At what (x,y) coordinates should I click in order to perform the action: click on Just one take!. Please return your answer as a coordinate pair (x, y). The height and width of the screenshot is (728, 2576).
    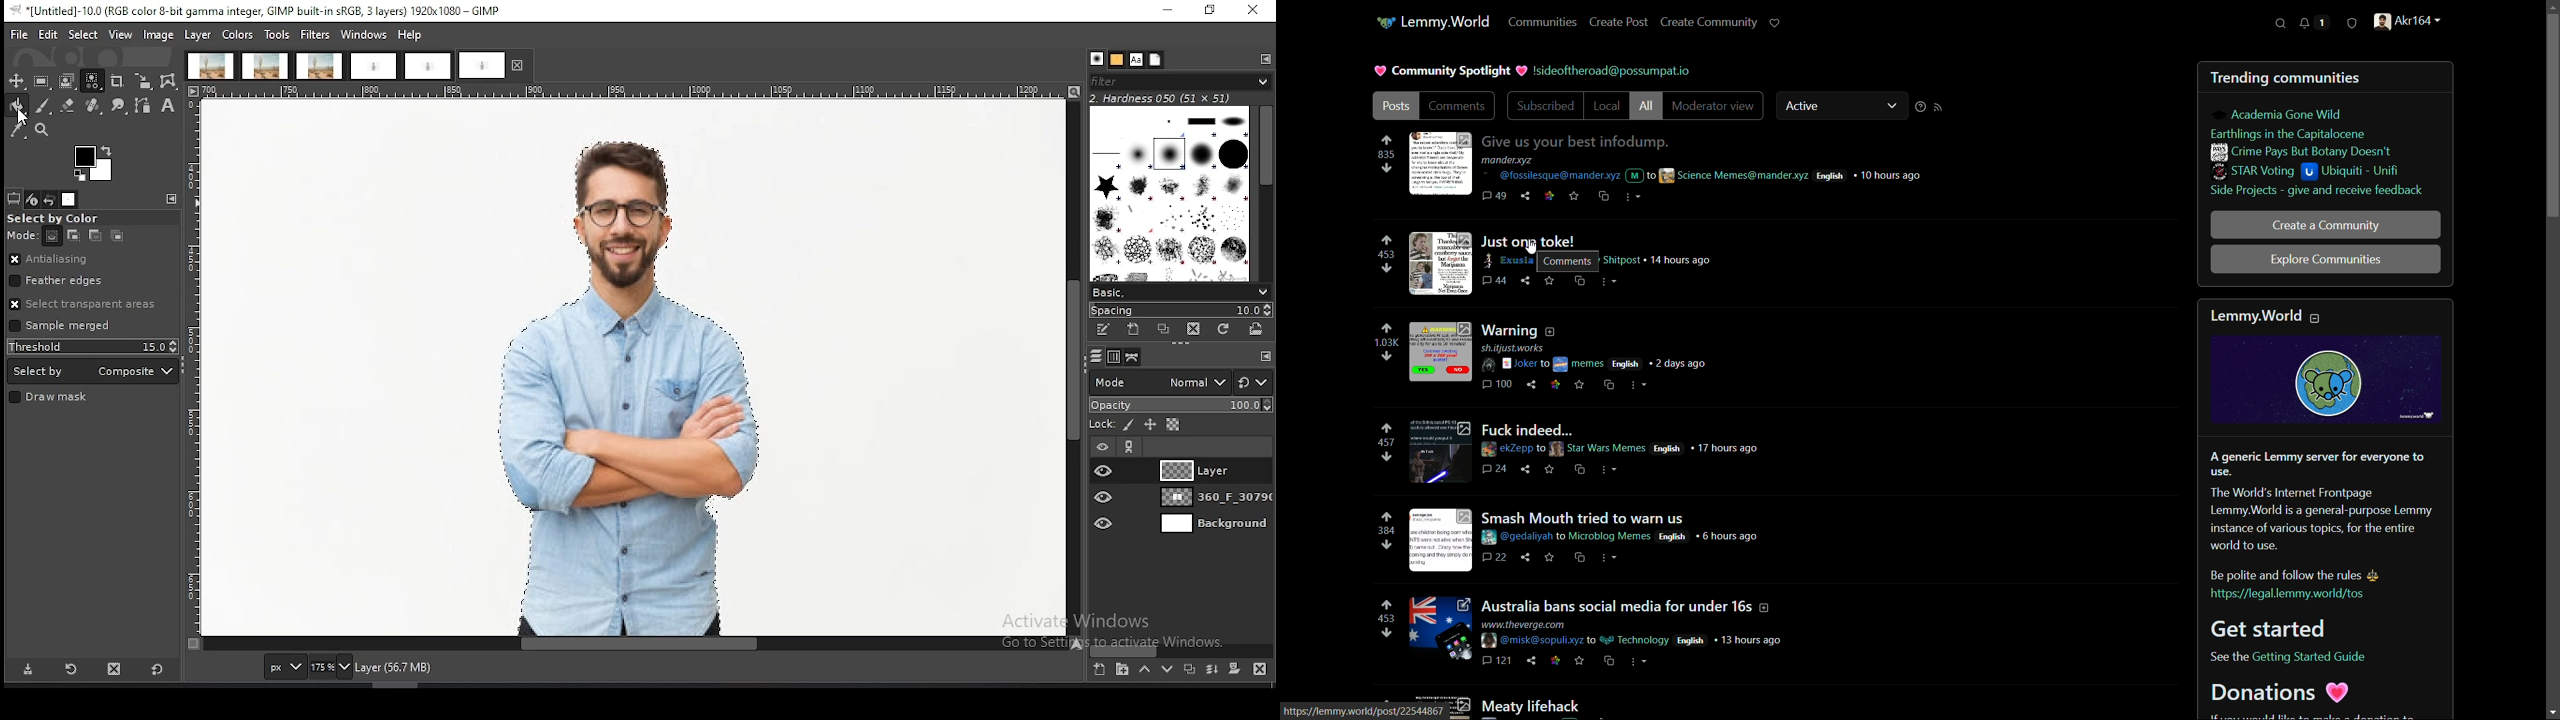
    Looking at the image, I should click on (1534, 241).